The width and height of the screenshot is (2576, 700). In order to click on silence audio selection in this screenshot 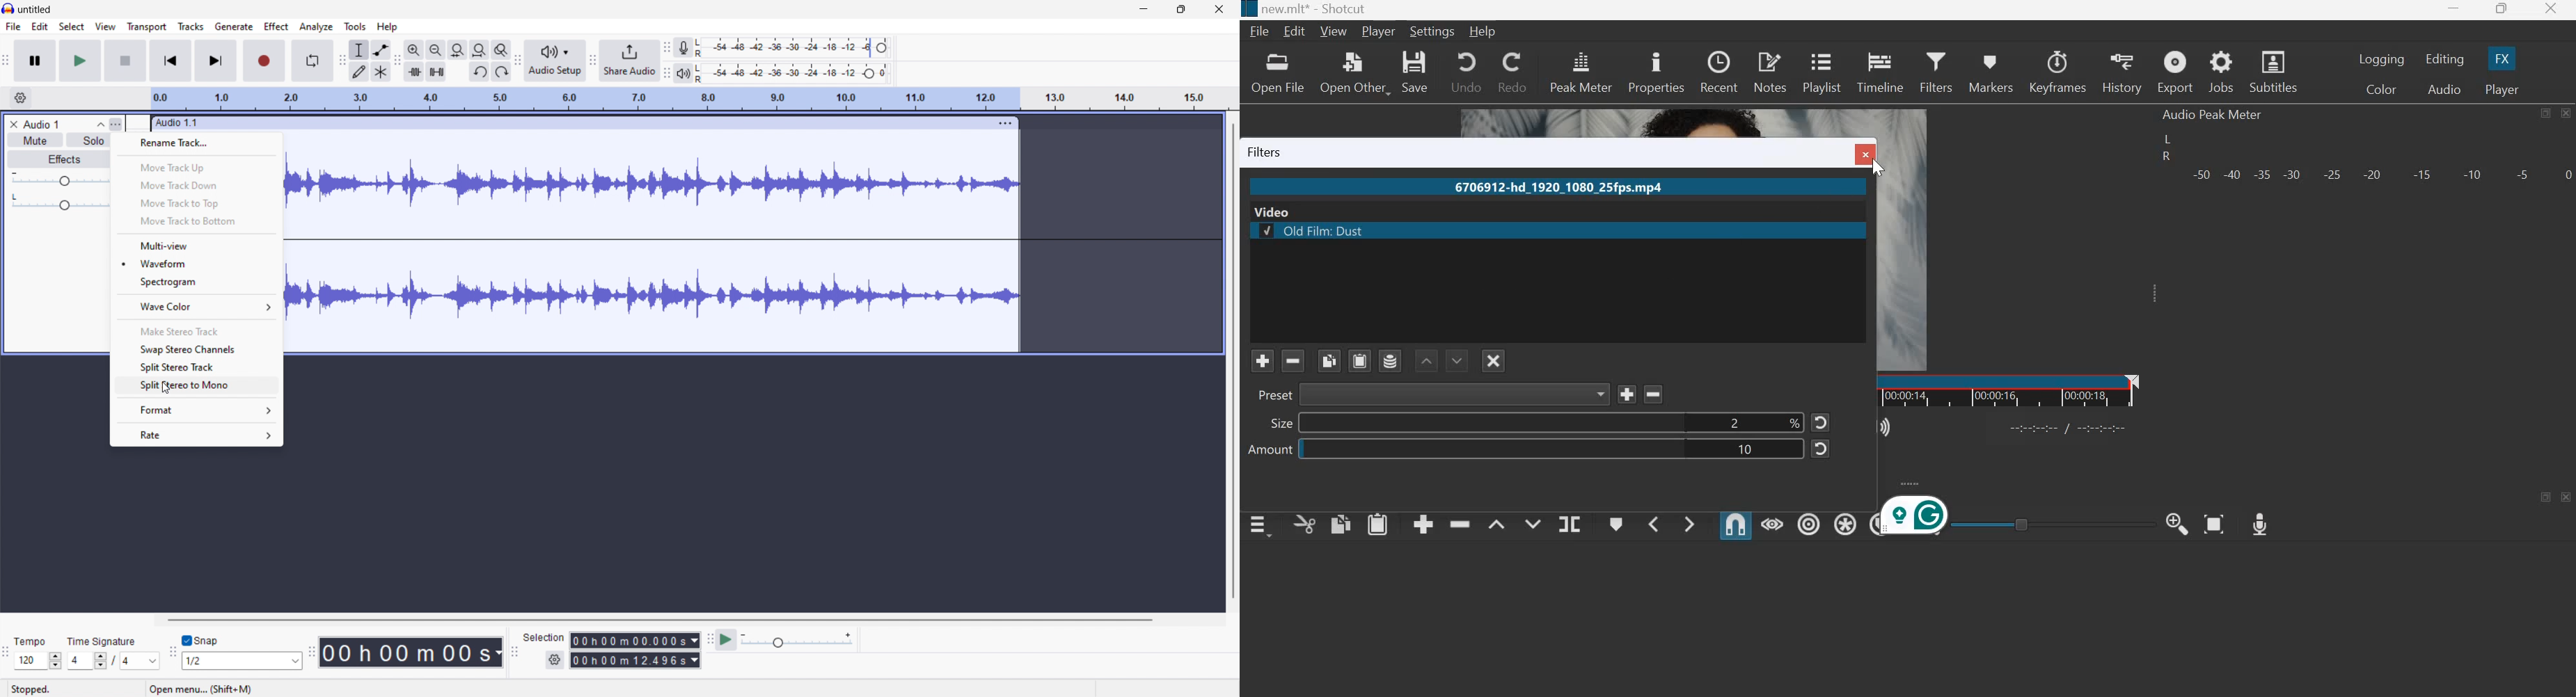, I will do `click(437, 72)`.